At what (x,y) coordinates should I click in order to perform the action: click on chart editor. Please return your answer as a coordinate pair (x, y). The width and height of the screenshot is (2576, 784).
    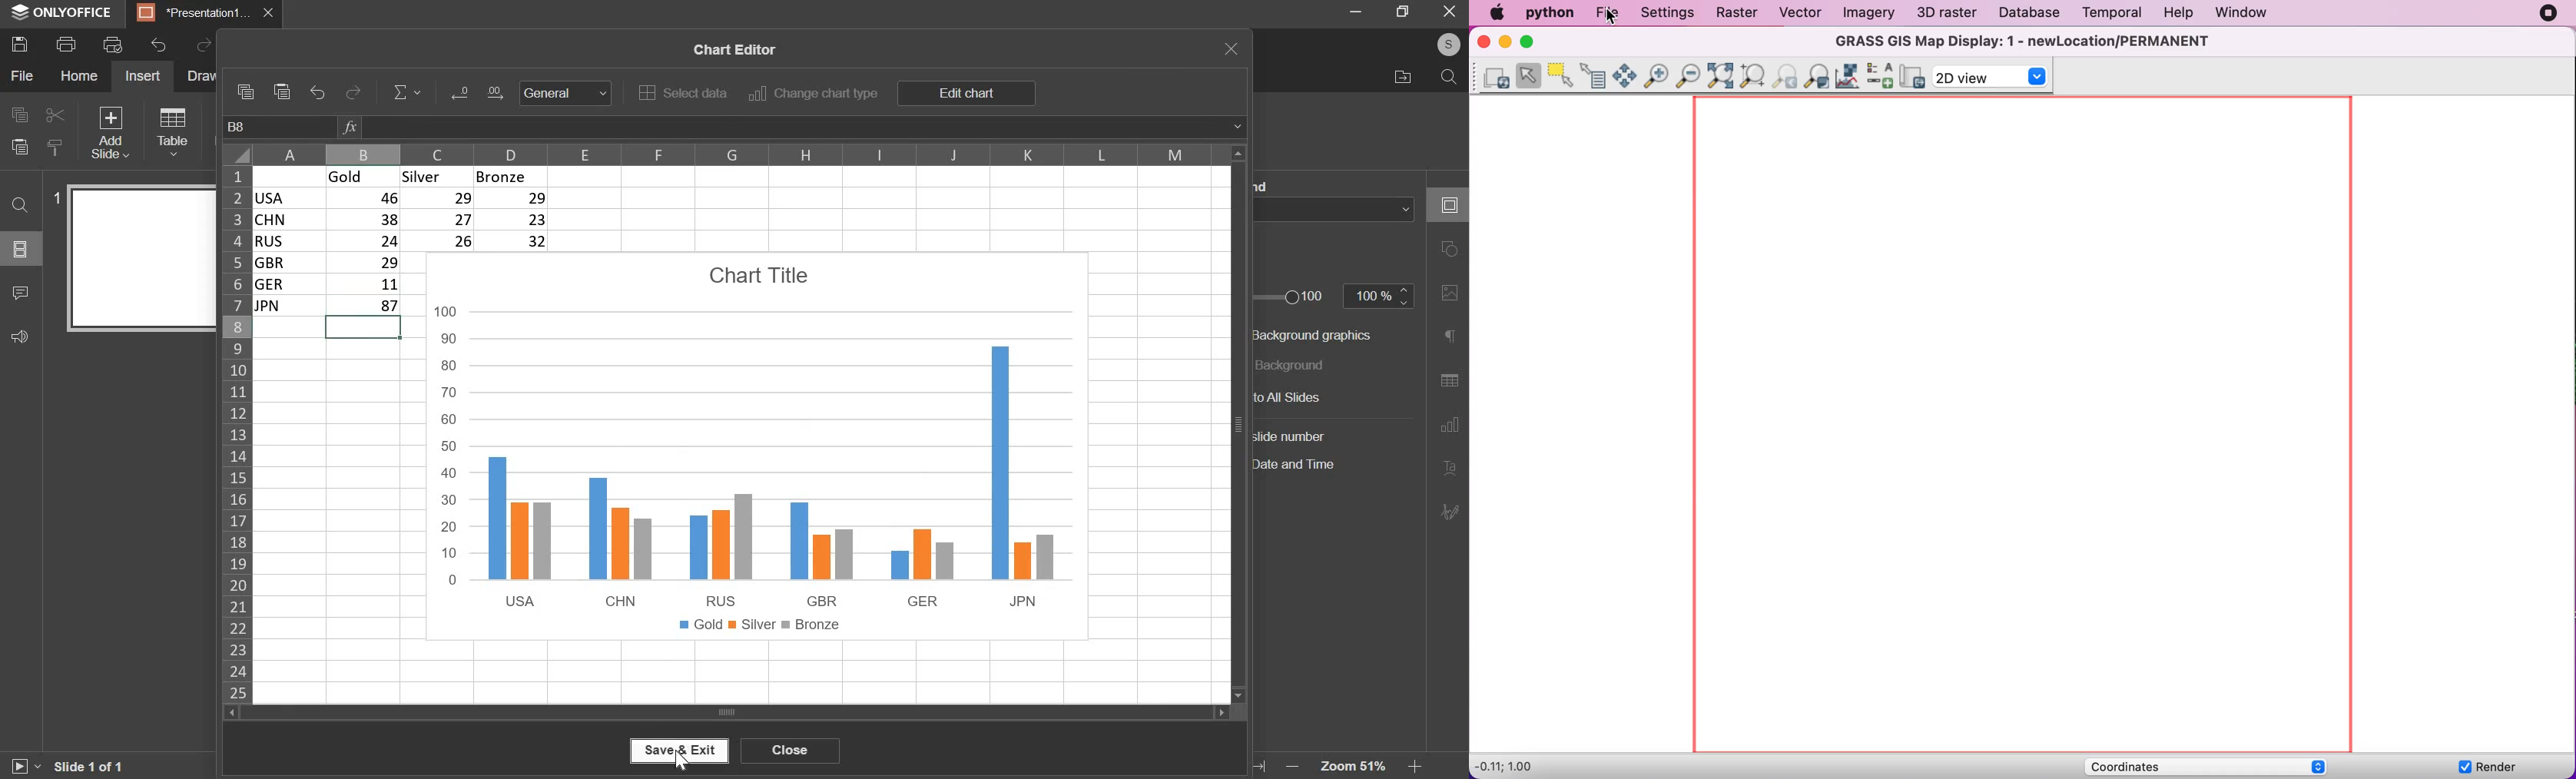
    Looking at the image, I should click on (731, 47).